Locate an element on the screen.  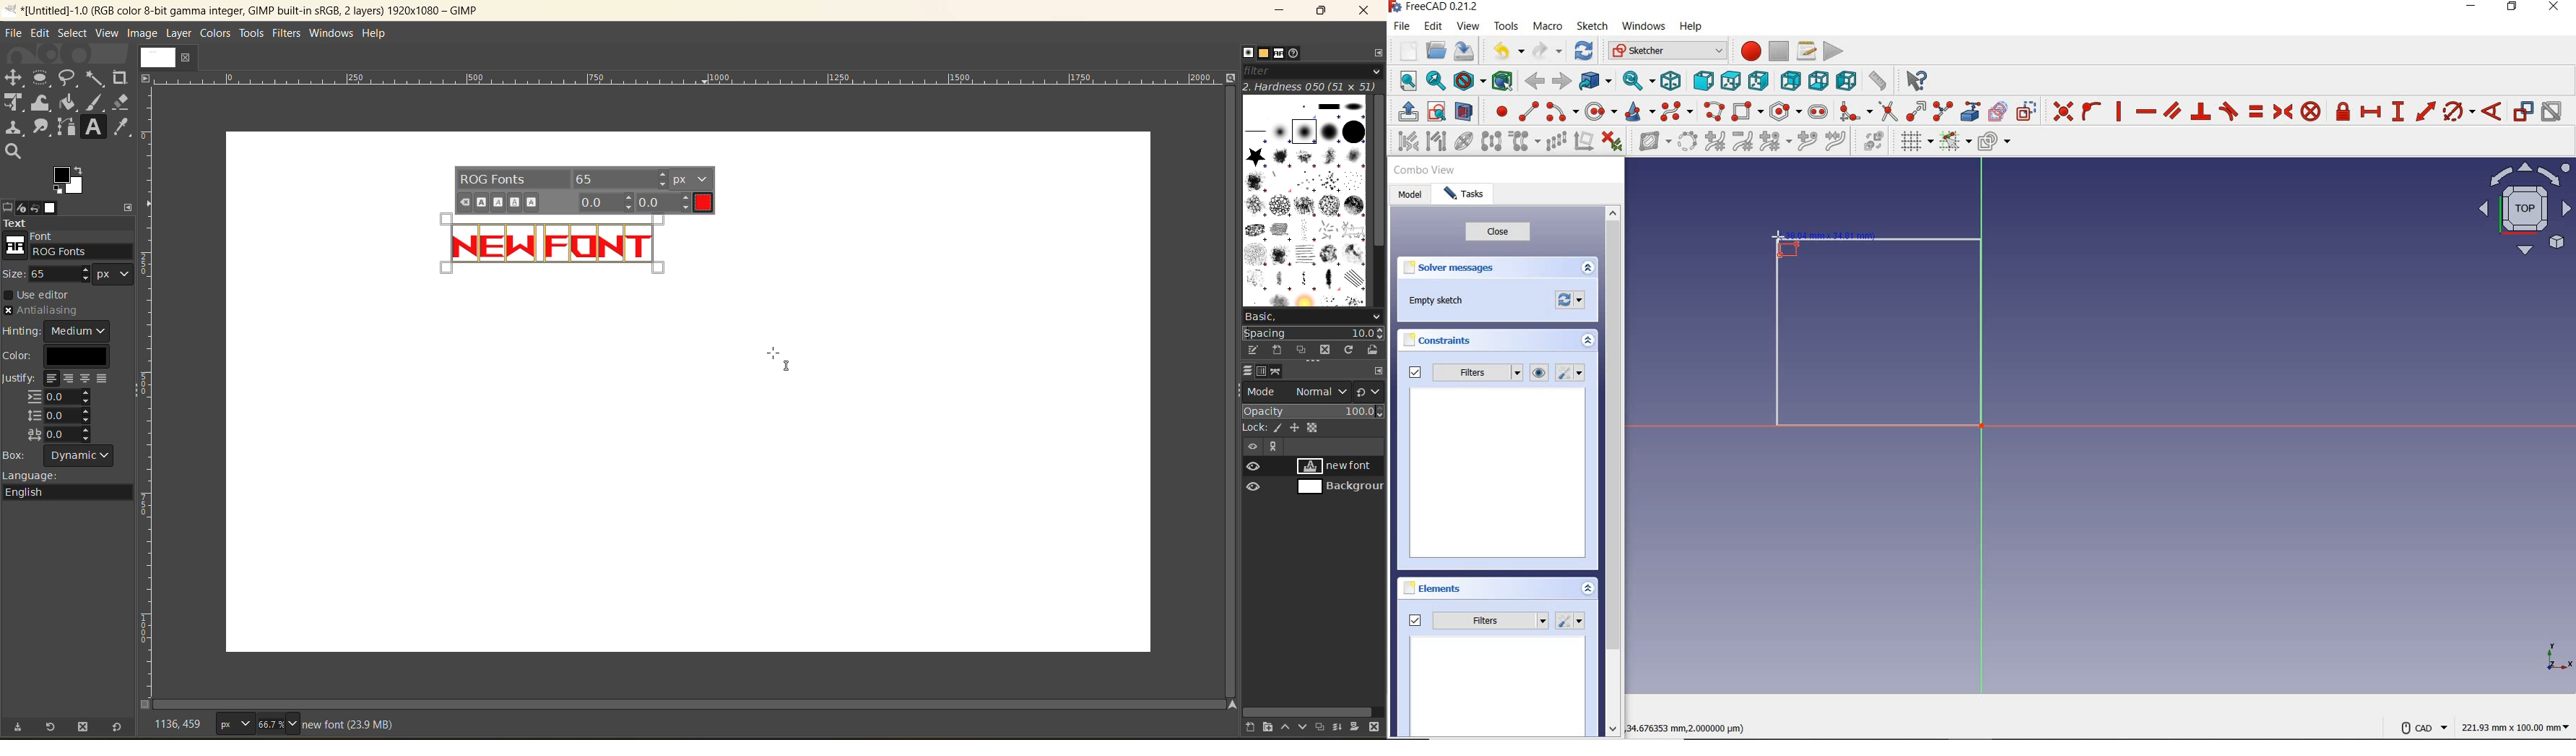
configure is located at coordinates (131, 206).